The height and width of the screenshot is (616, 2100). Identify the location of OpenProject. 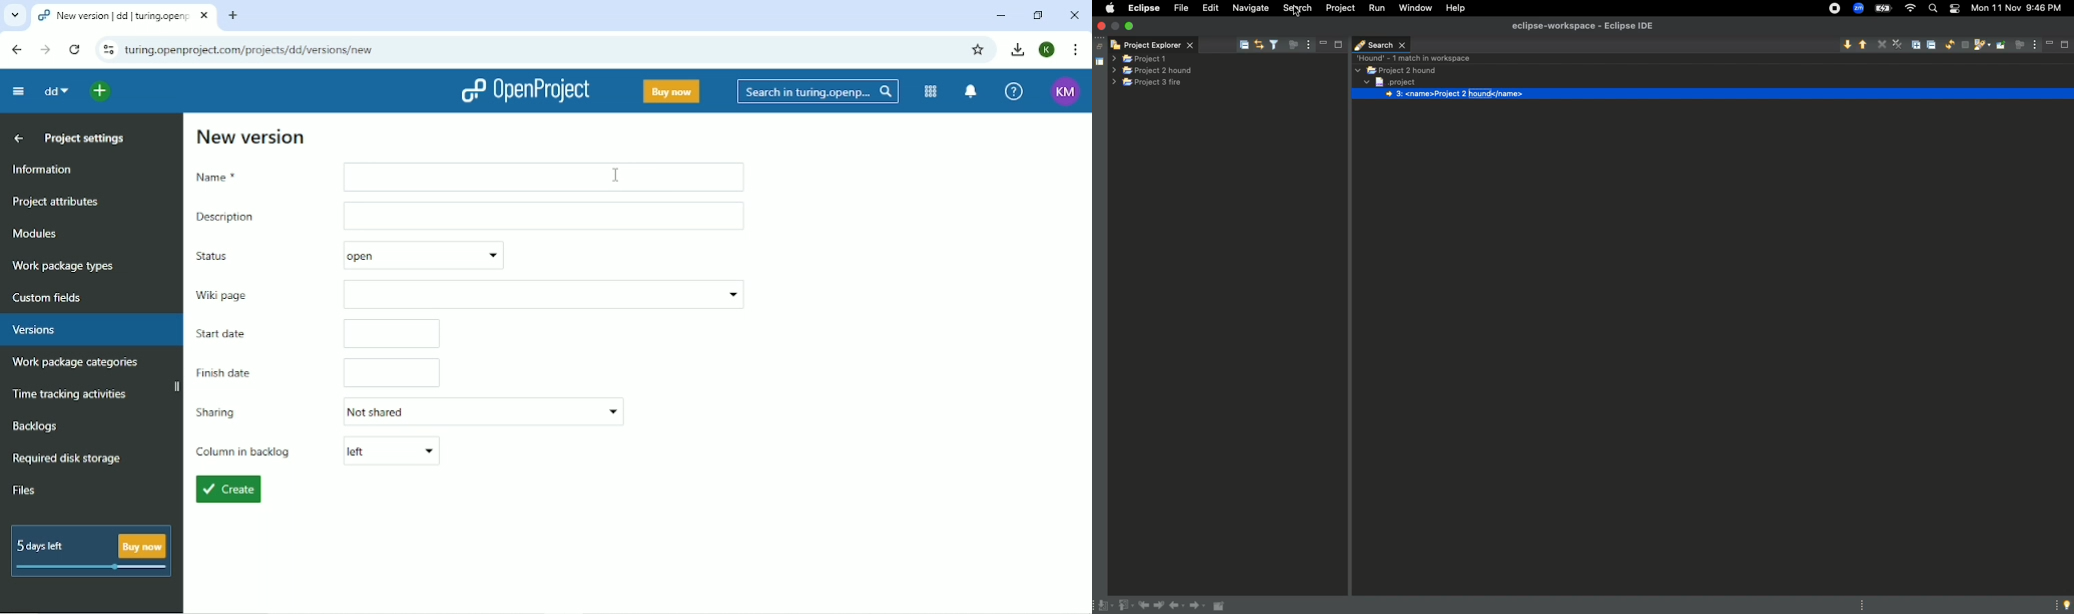
(525, 91).